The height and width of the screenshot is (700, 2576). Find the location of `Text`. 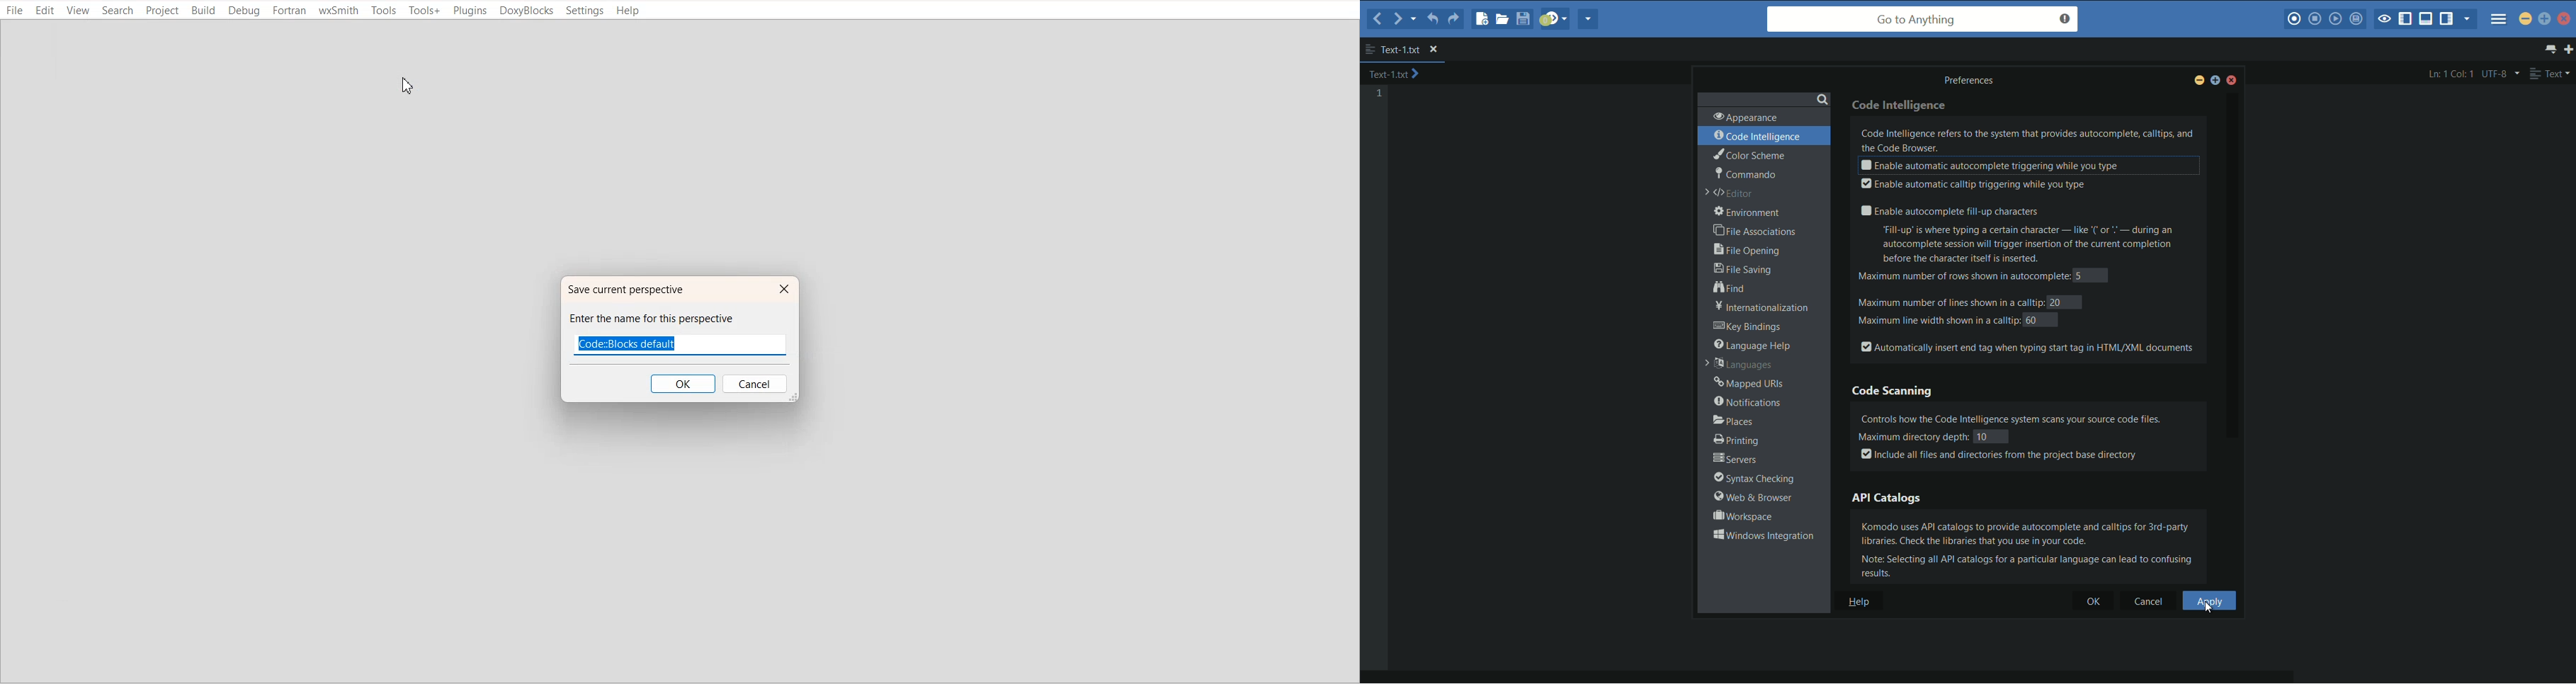

Text is located at coordinates (1752, 855).